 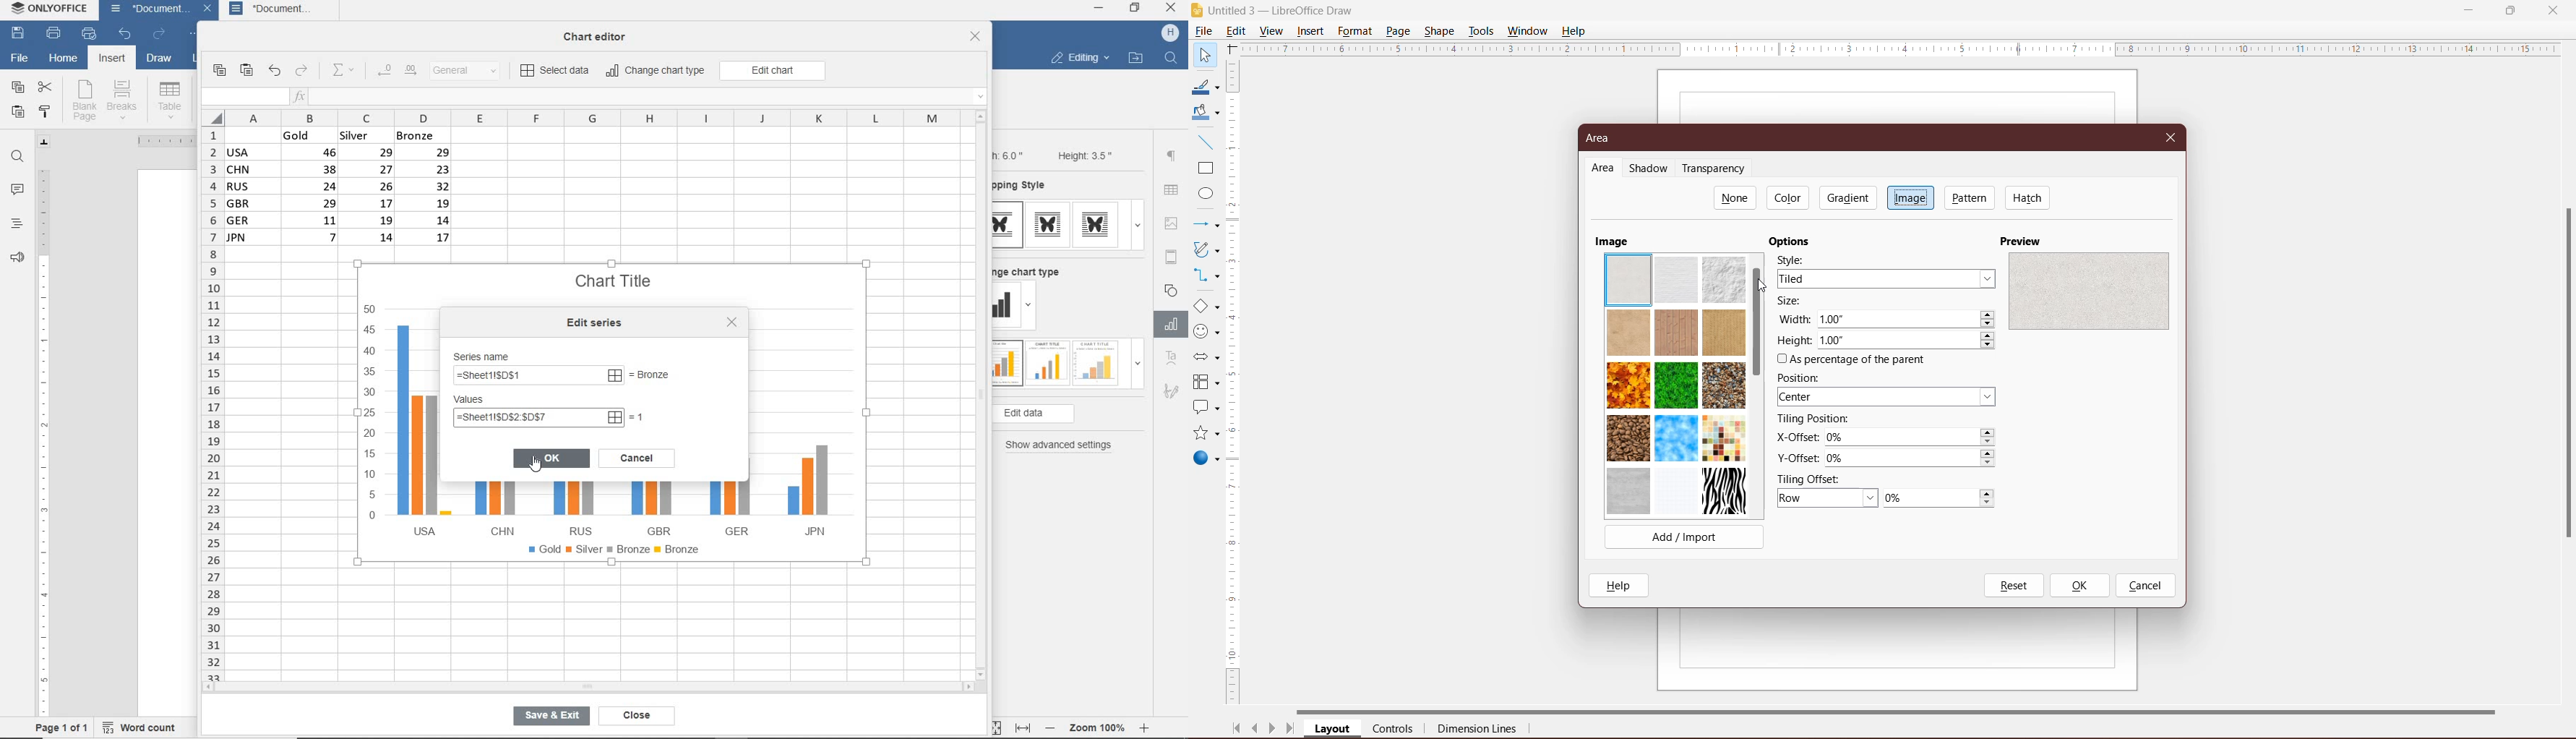 What do you see at coordinates (804, 493) in the screenshot?
I see `JPN` at bounding box center [804, 493].